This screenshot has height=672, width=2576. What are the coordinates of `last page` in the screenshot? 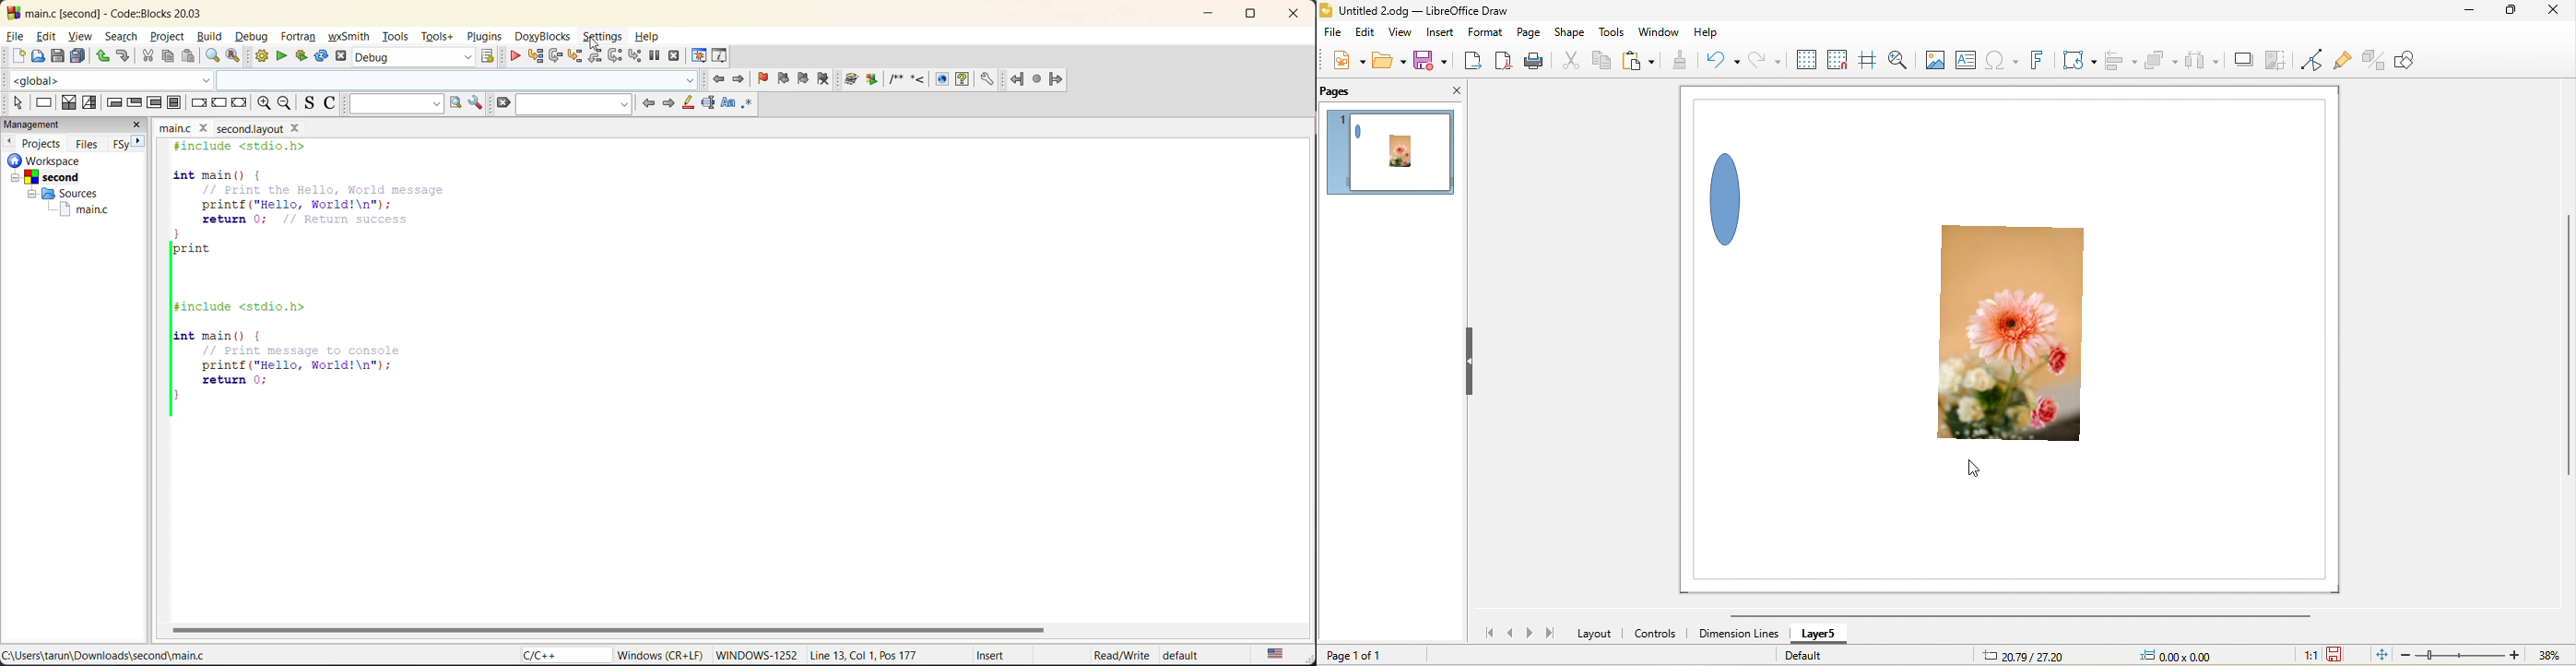 It's located at (1551, 632).